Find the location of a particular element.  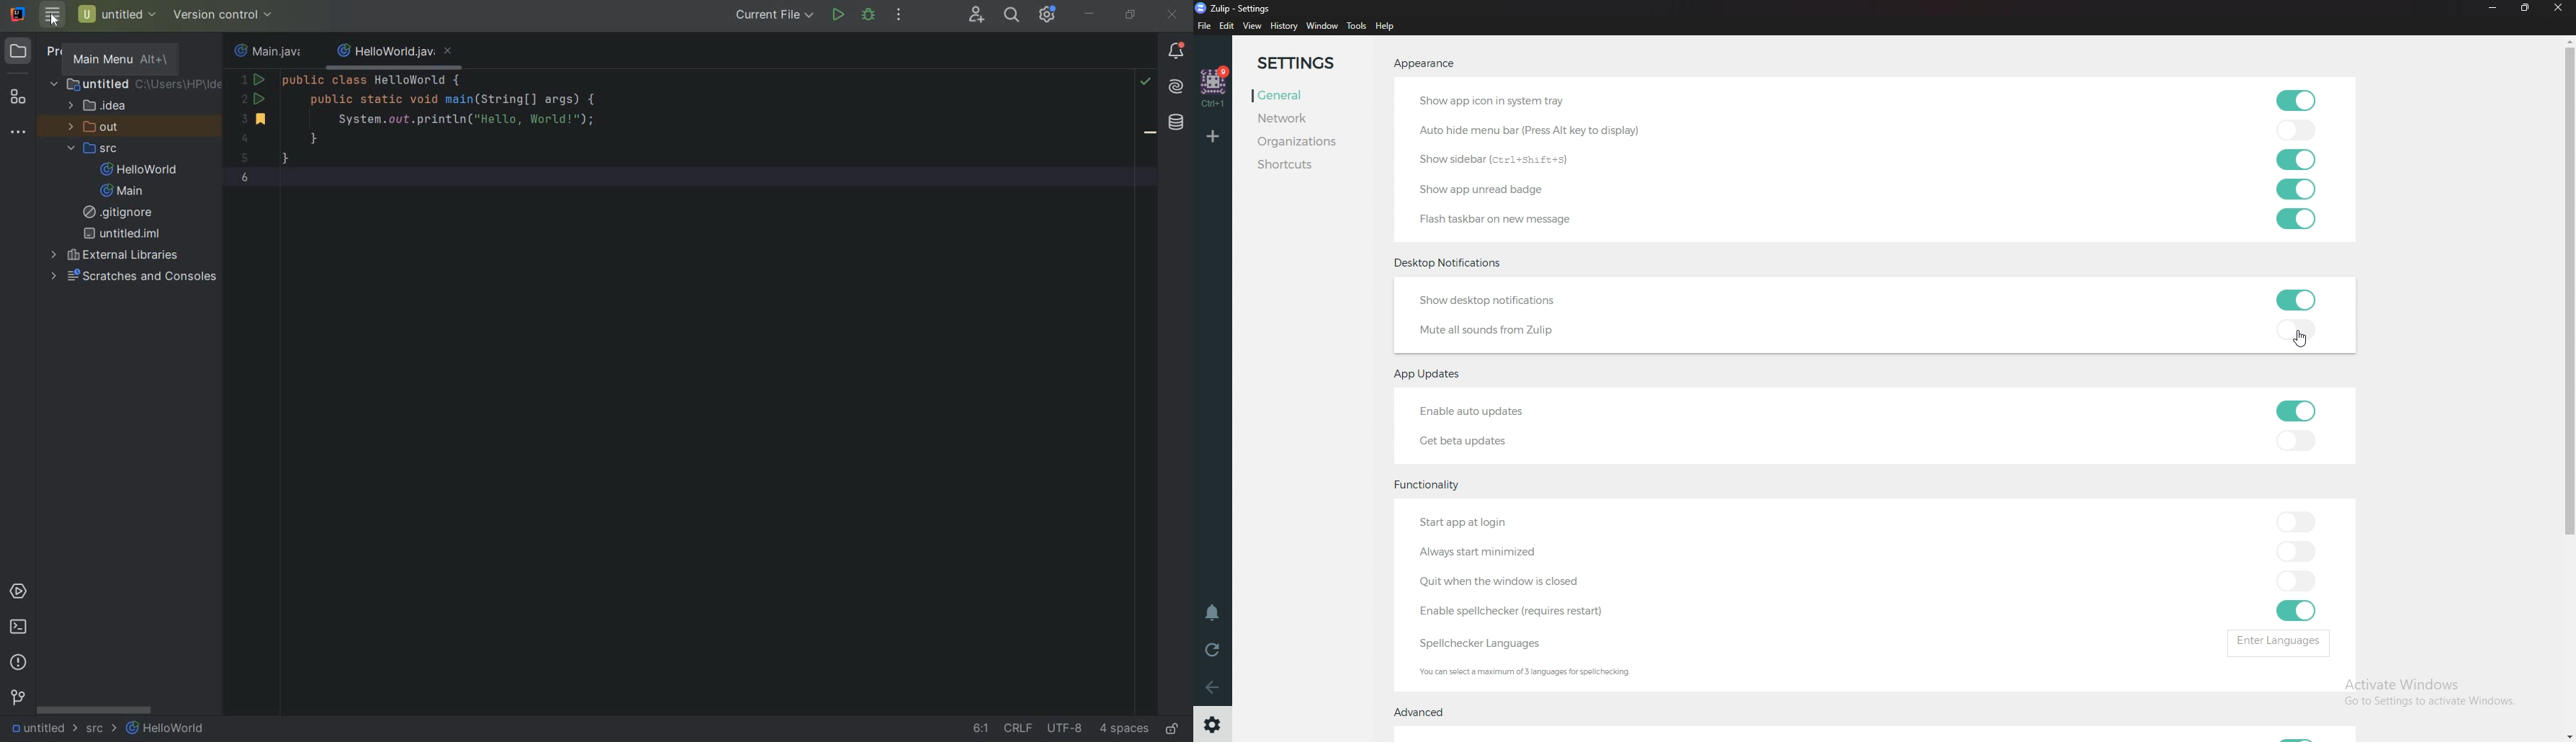

toggle is located at coordinates (2296, 521).